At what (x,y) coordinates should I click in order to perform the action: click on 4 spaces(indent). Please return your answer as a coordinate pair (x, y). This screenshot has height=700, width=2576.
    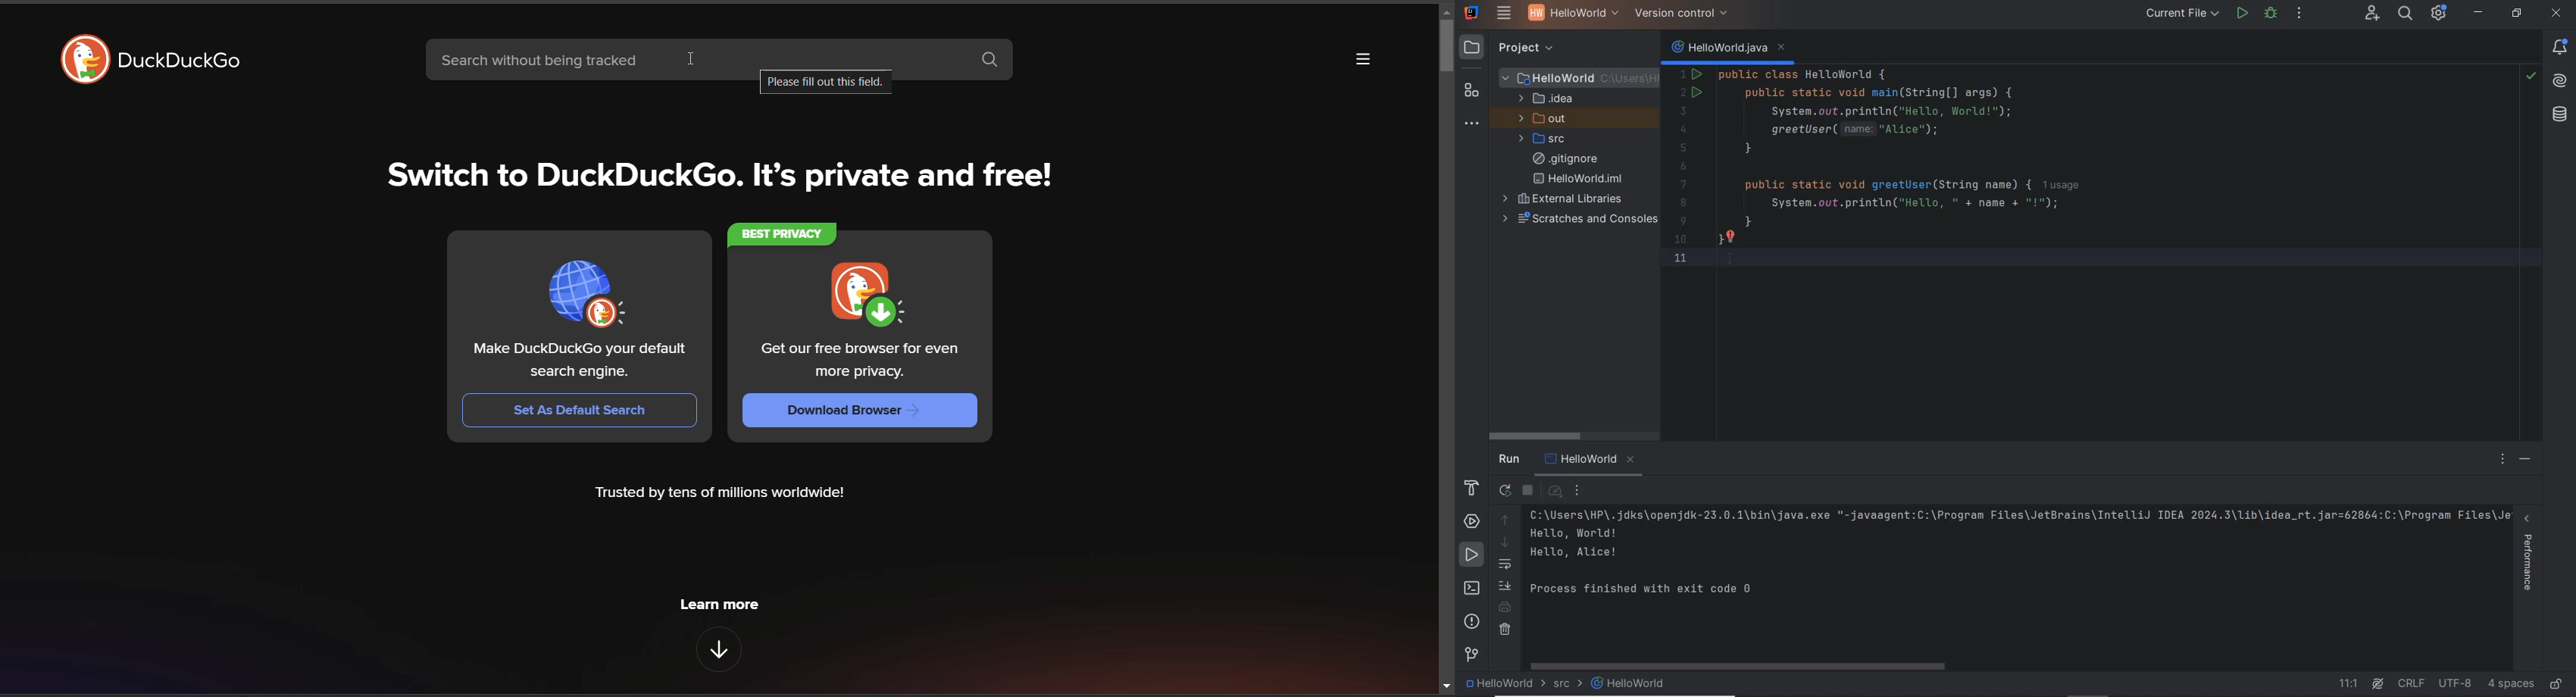
    Looking at the image, I should click on (2512, 684).